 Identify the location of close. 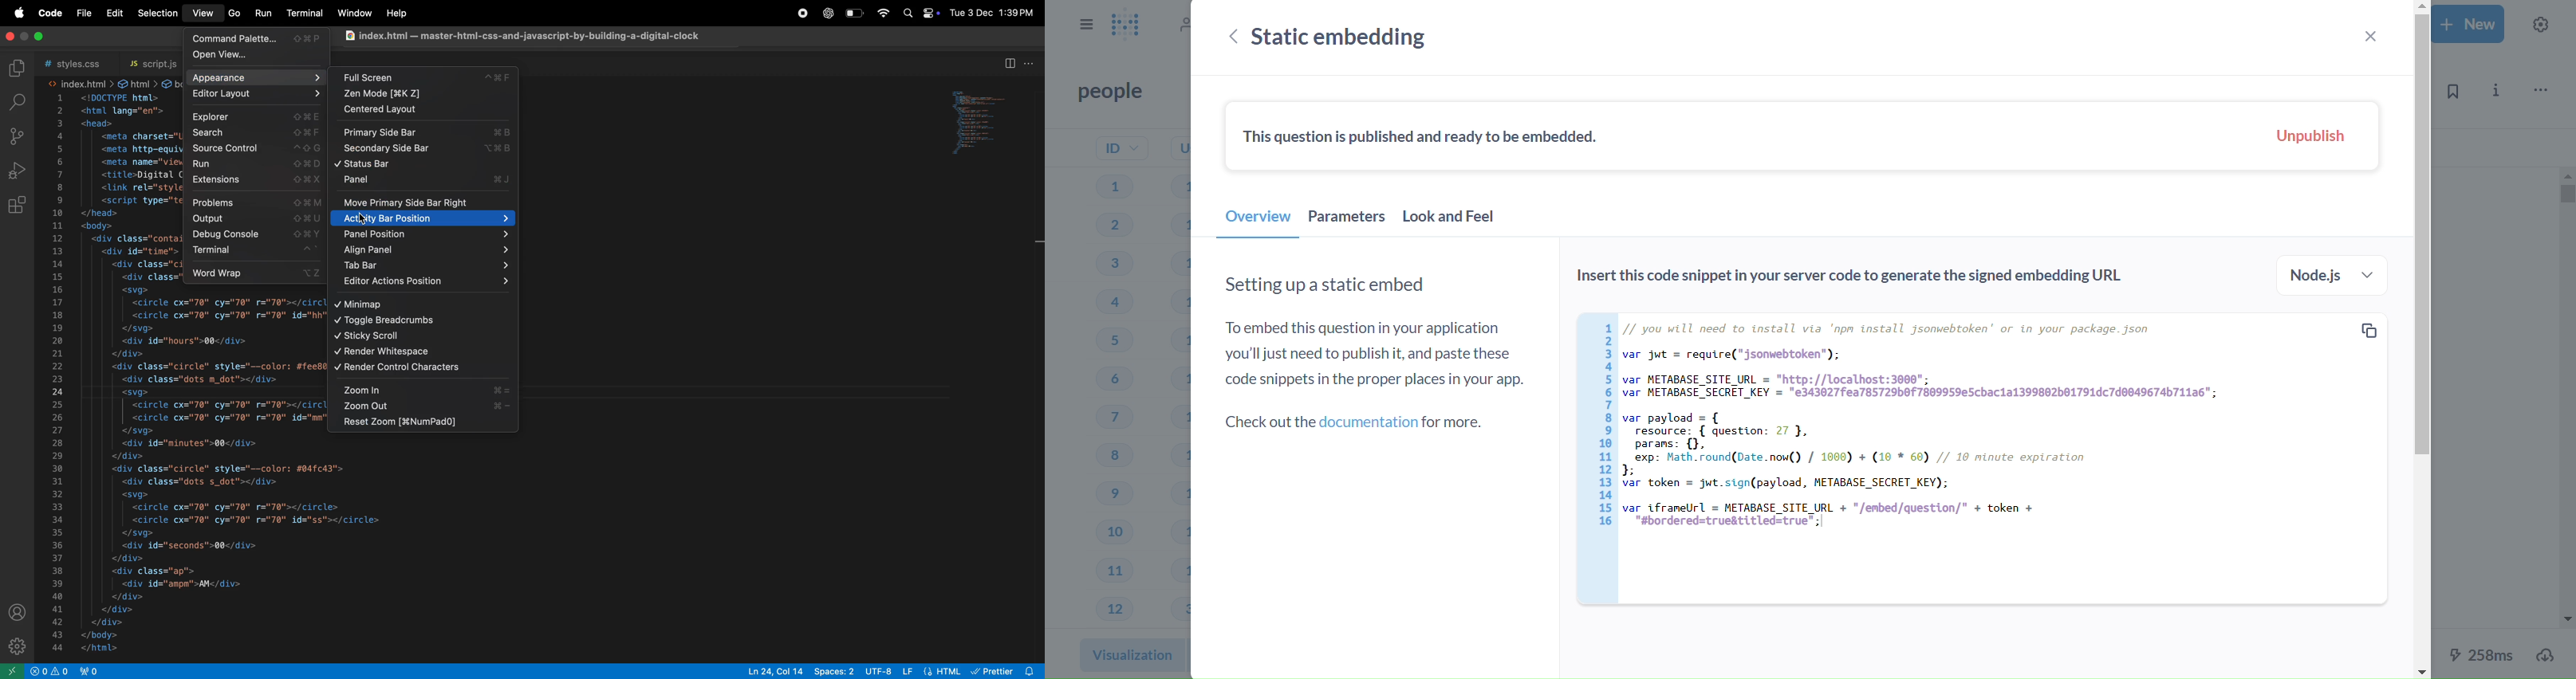
(2369, 36).